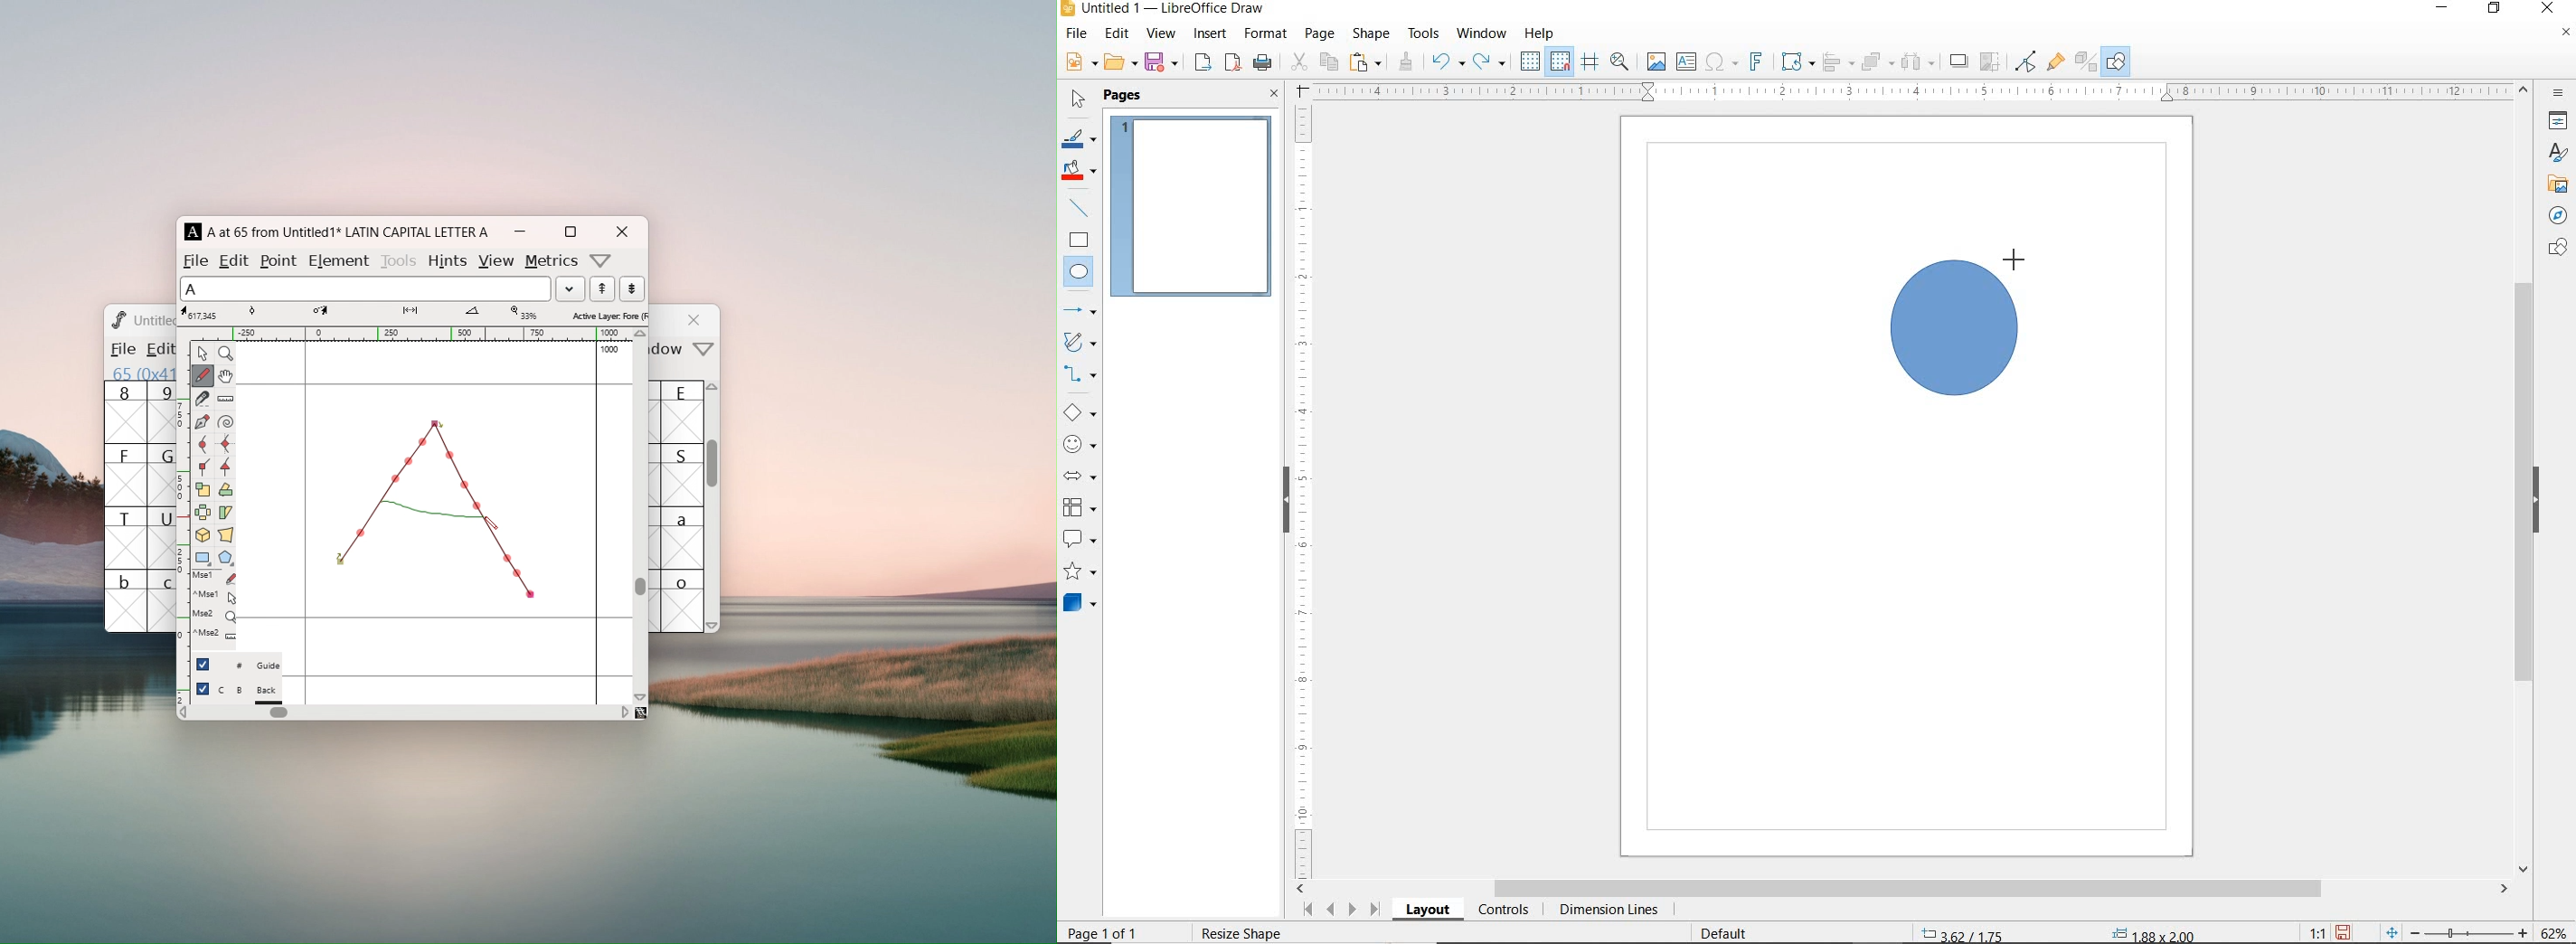  I want to click on polygon or star, so click(226, 559).